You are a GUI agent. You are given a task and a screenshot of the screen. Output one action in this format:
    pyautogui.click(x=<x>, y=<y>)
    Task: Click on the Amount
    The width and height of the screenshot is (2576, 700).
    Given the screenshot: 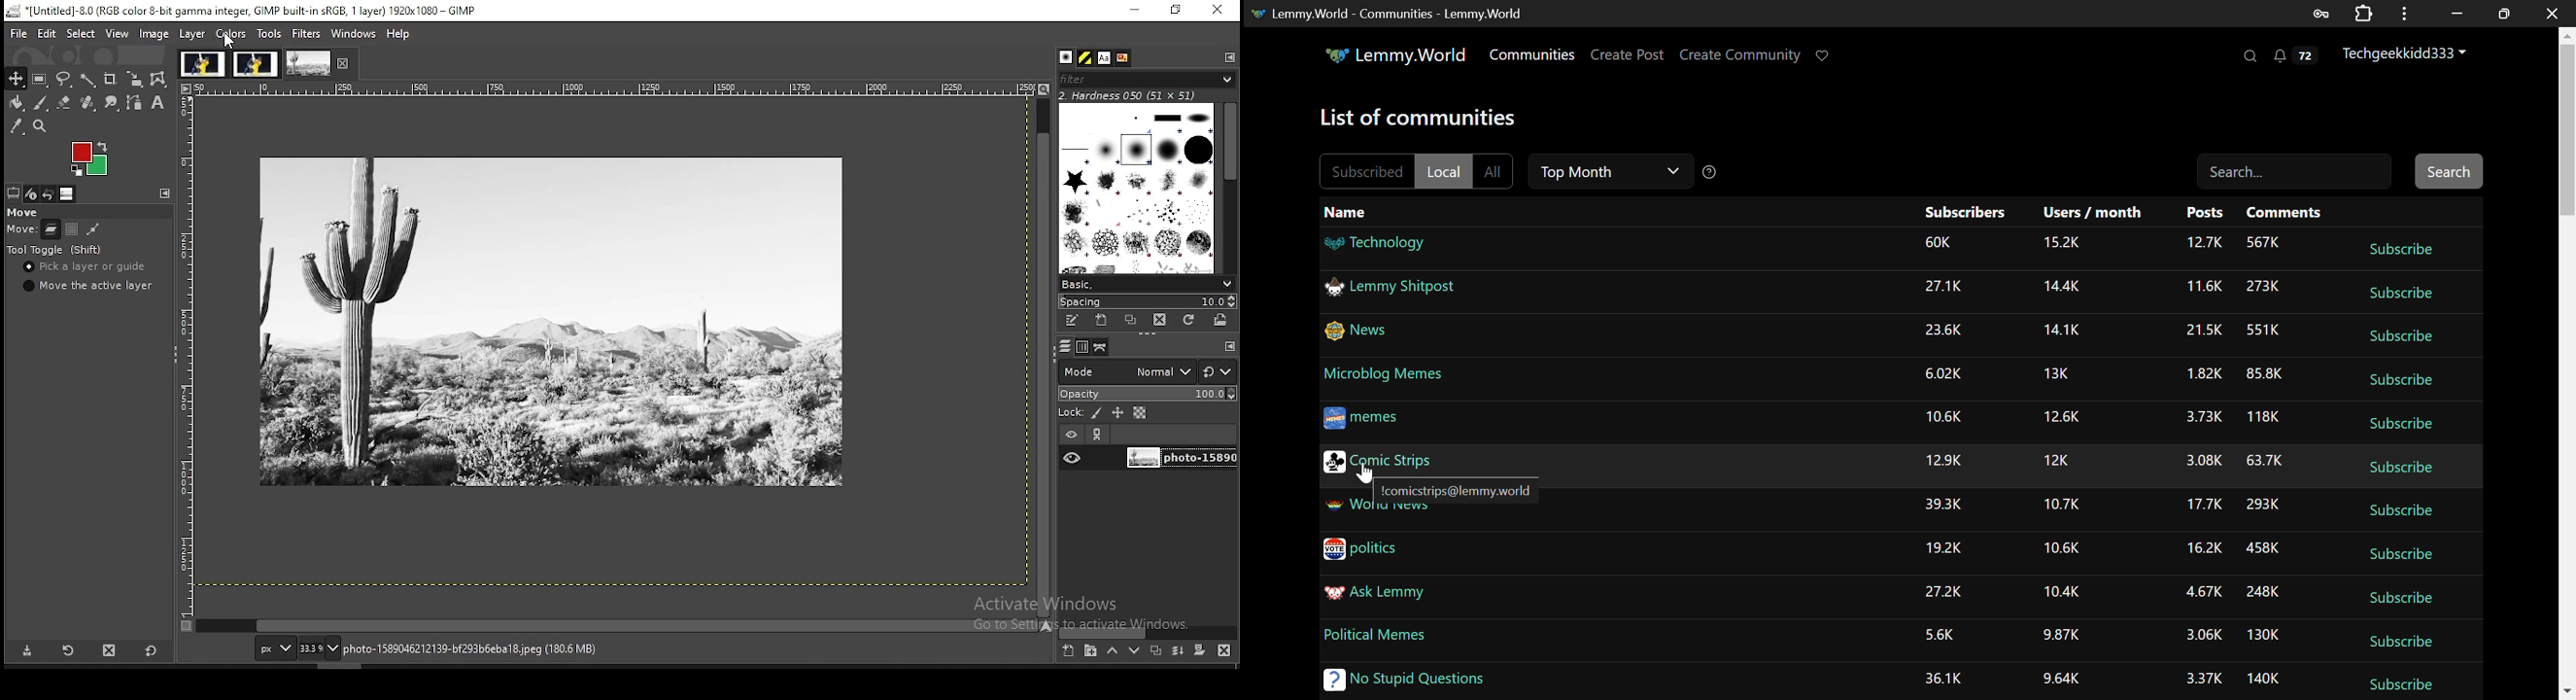 What is the action you would take?
    pyautogui.click(x=2063, y=460)
    